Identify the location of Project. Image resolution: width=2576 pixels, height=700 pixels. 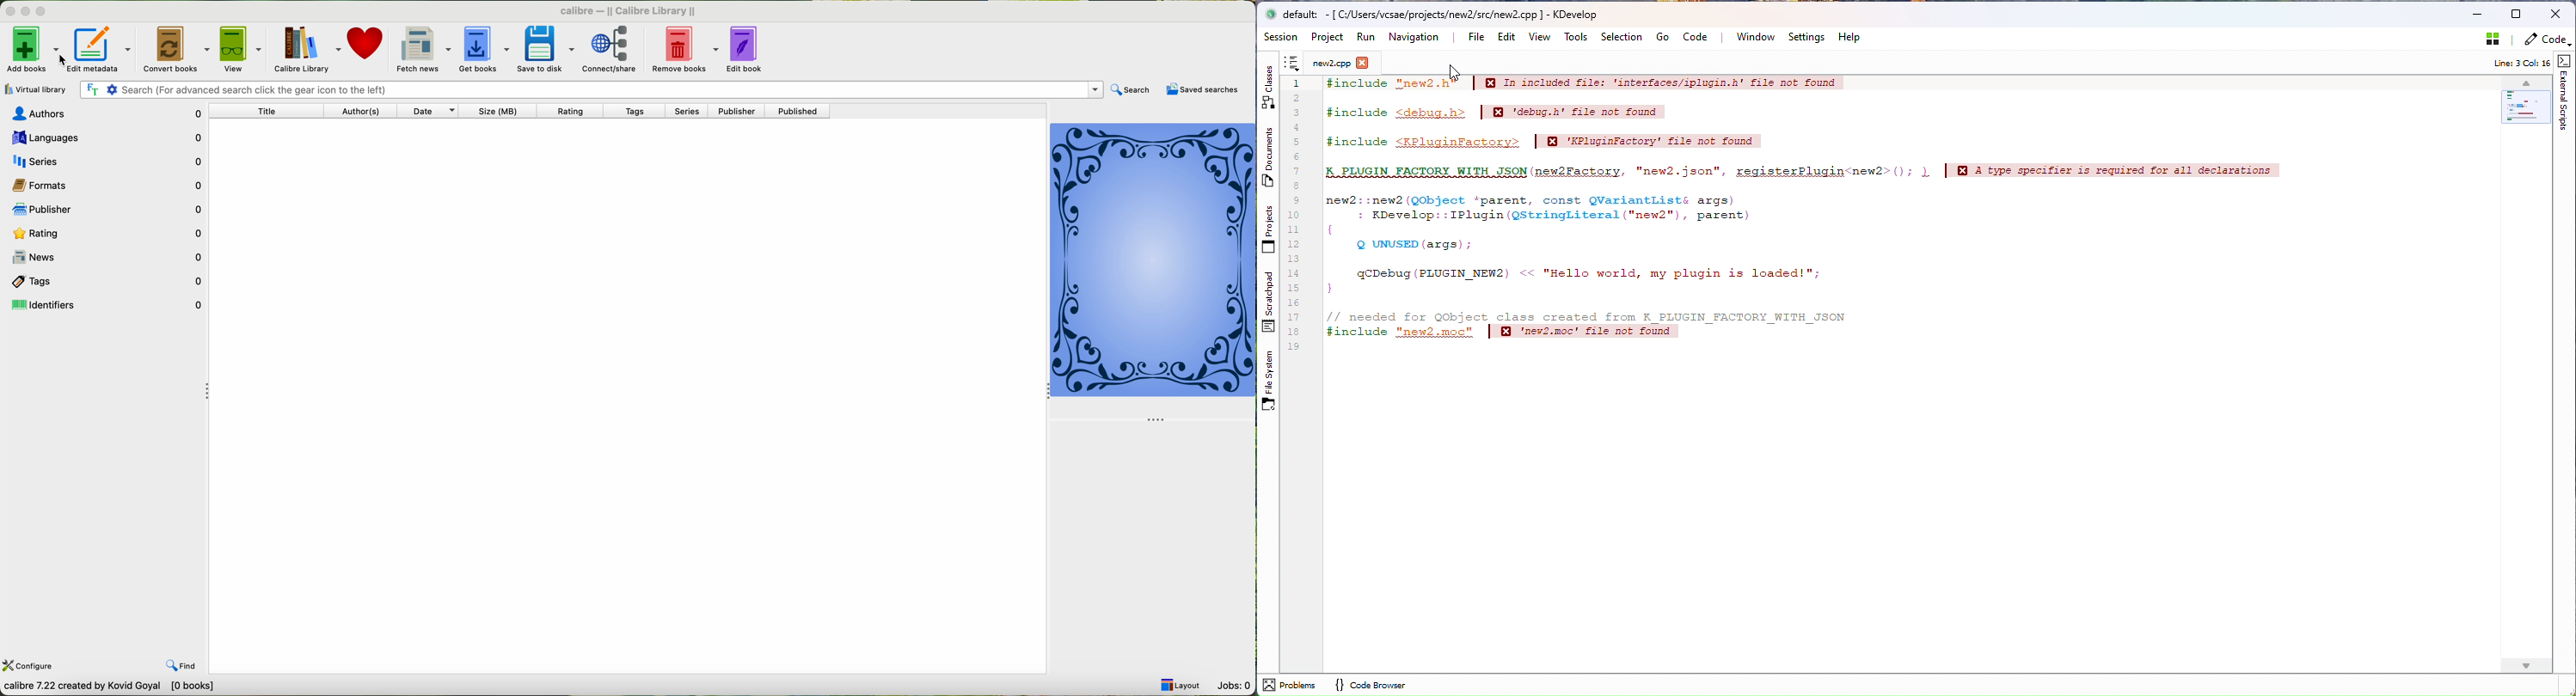
(1328, 39).